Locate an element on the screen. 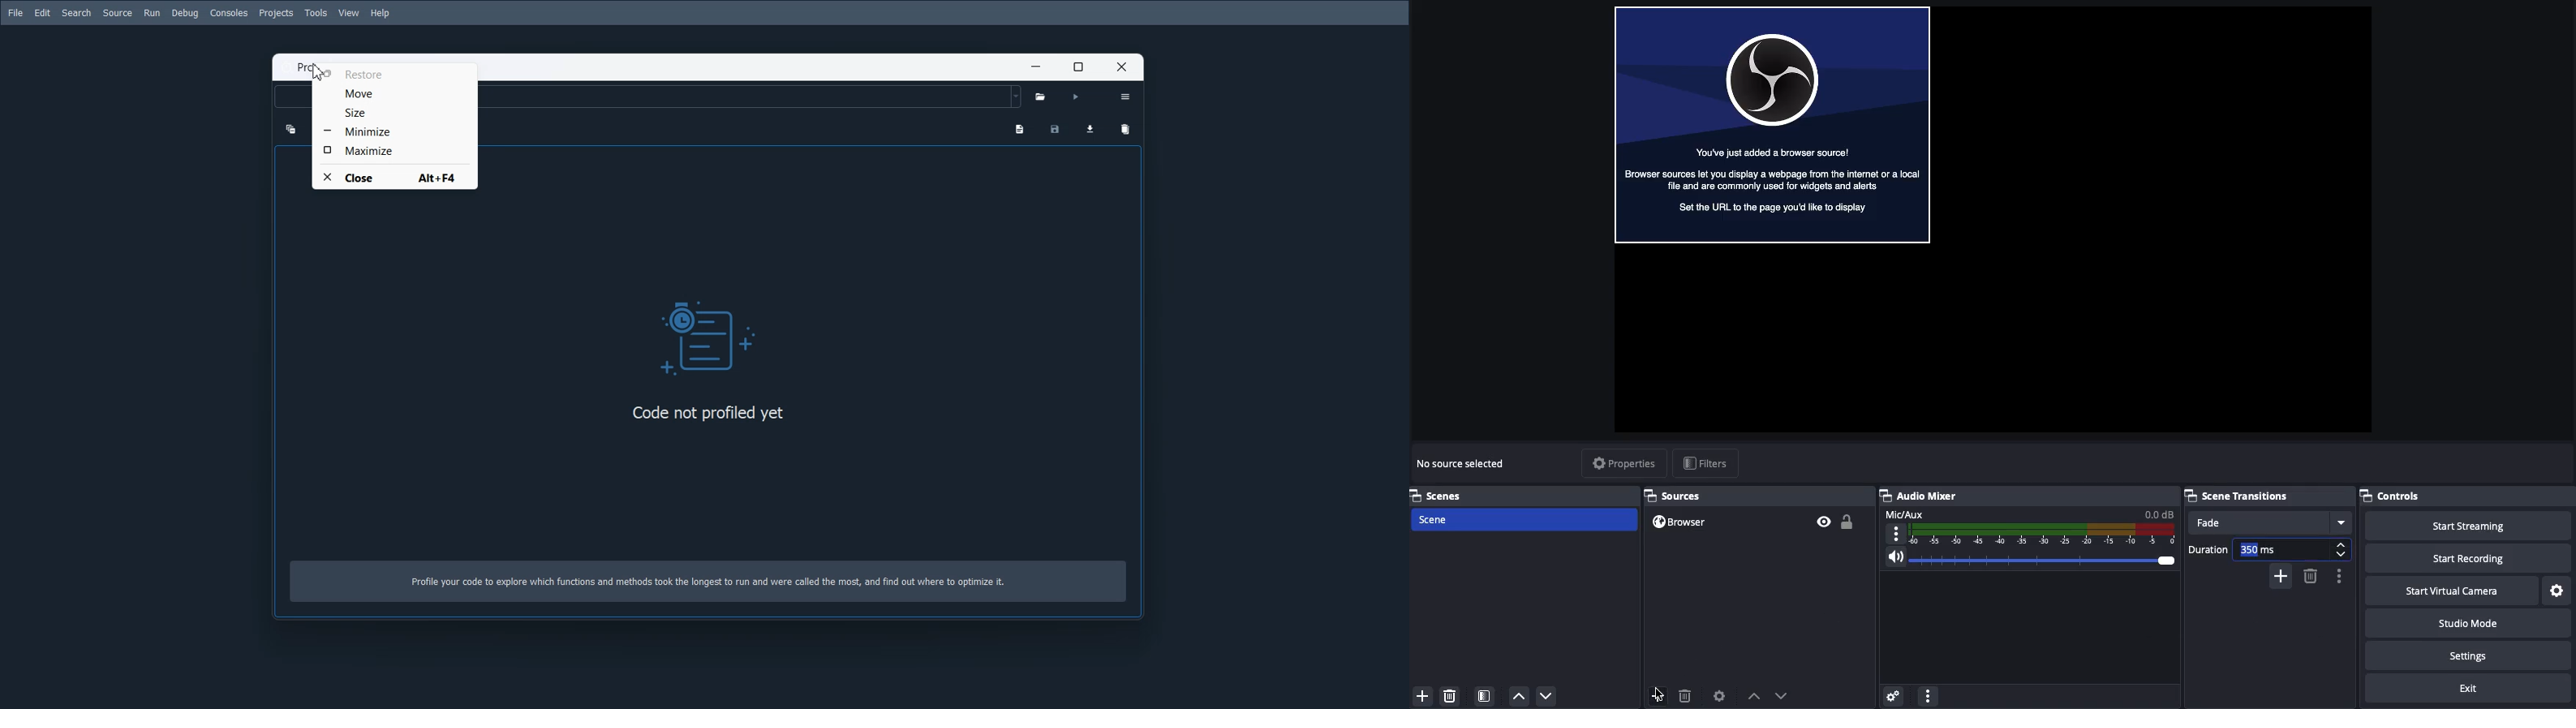  Option is located at coordinates (1125, 96).